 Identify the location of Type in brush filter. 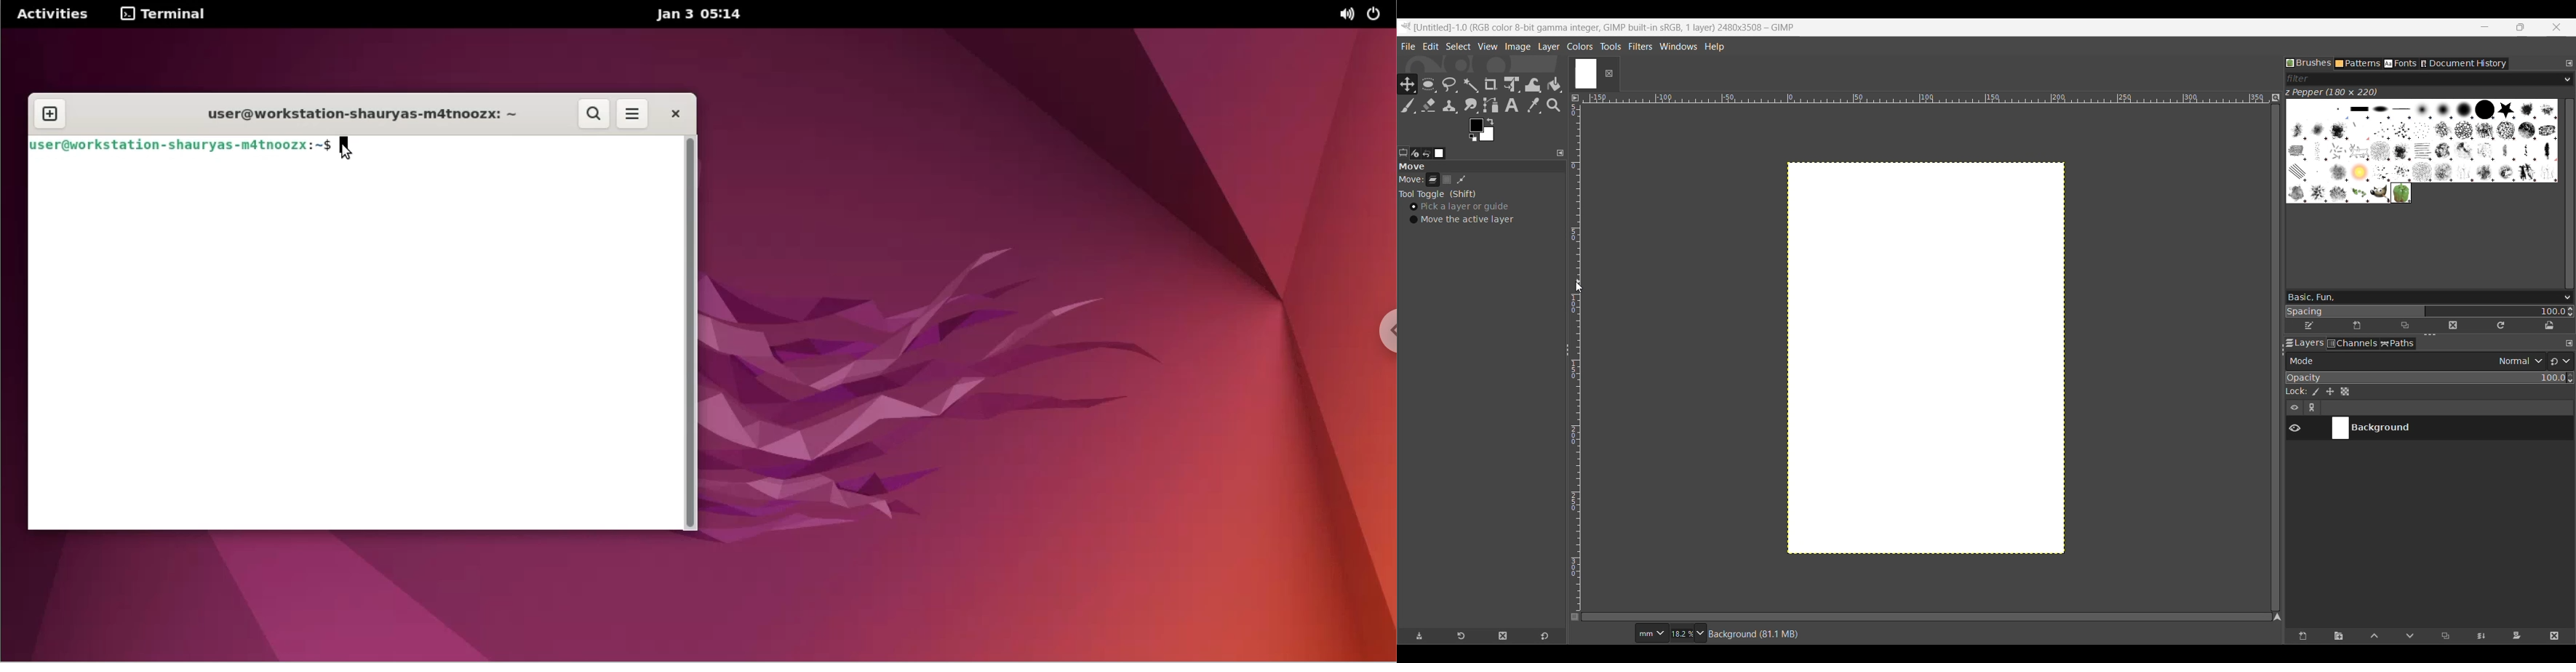
(2423, 79).